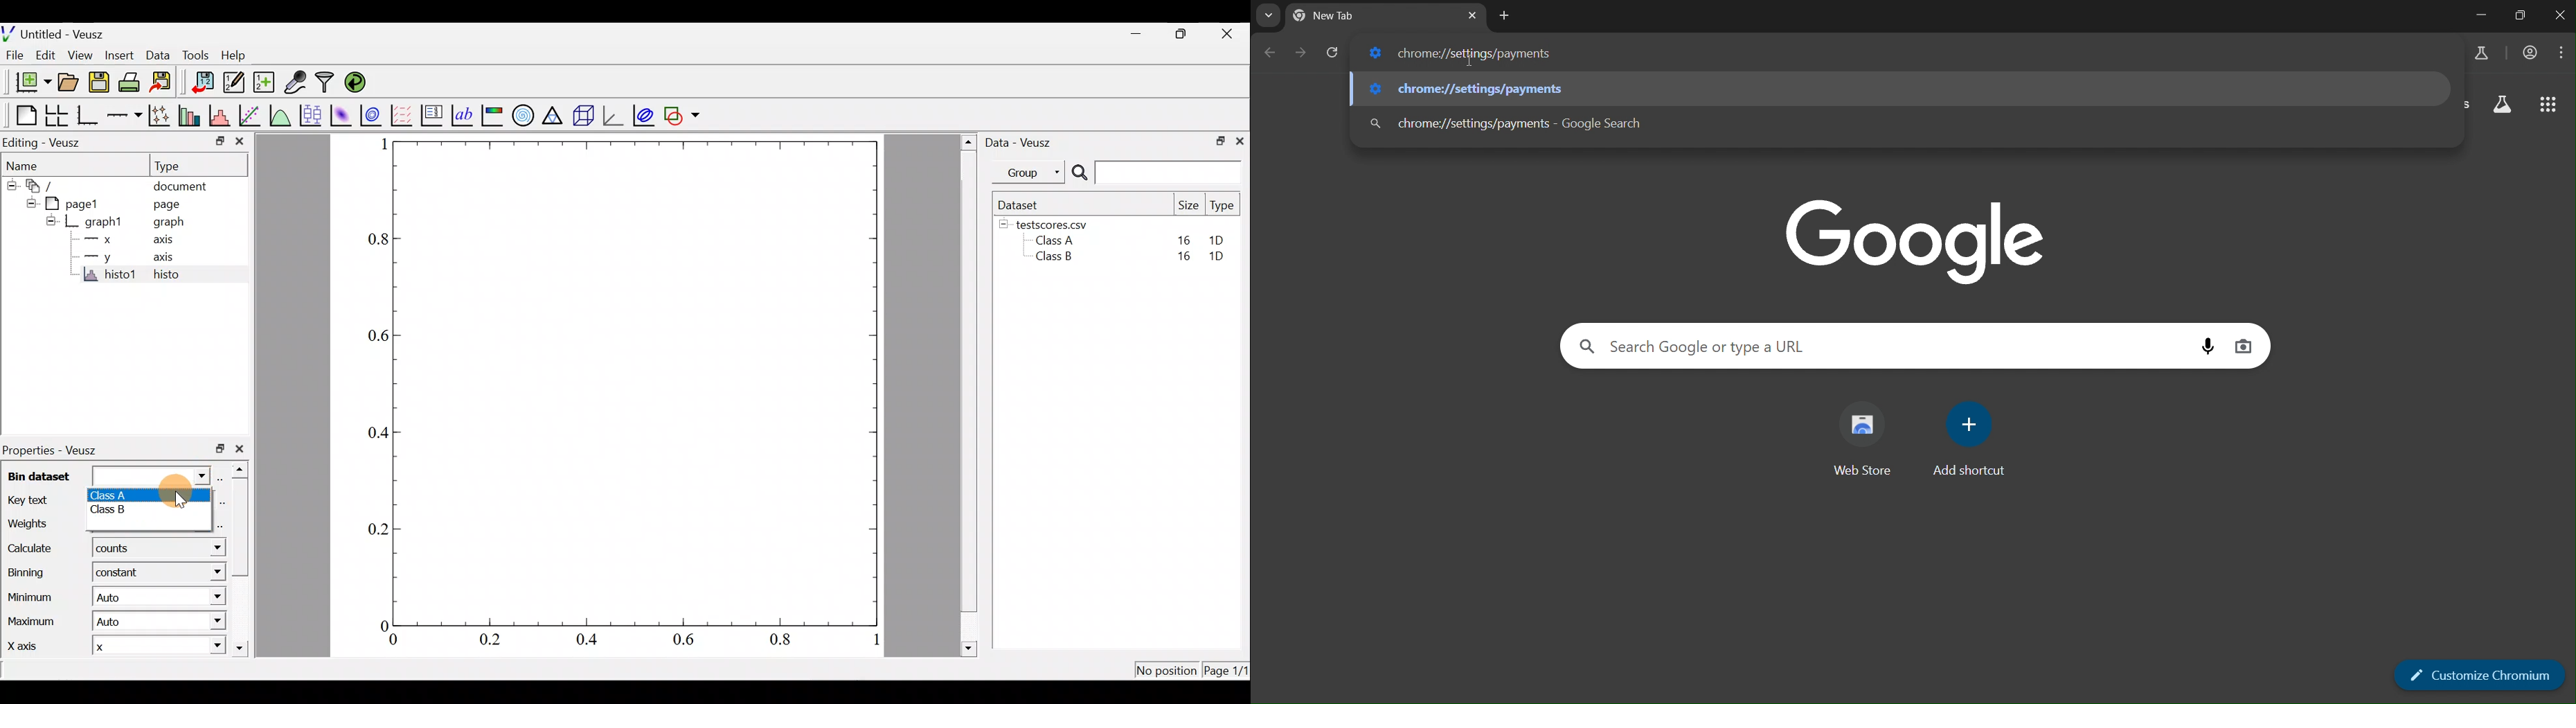  What do you see at coordinates (592, 642) in the screenshot?
I see `0.4` at bounding box center [592, 642].